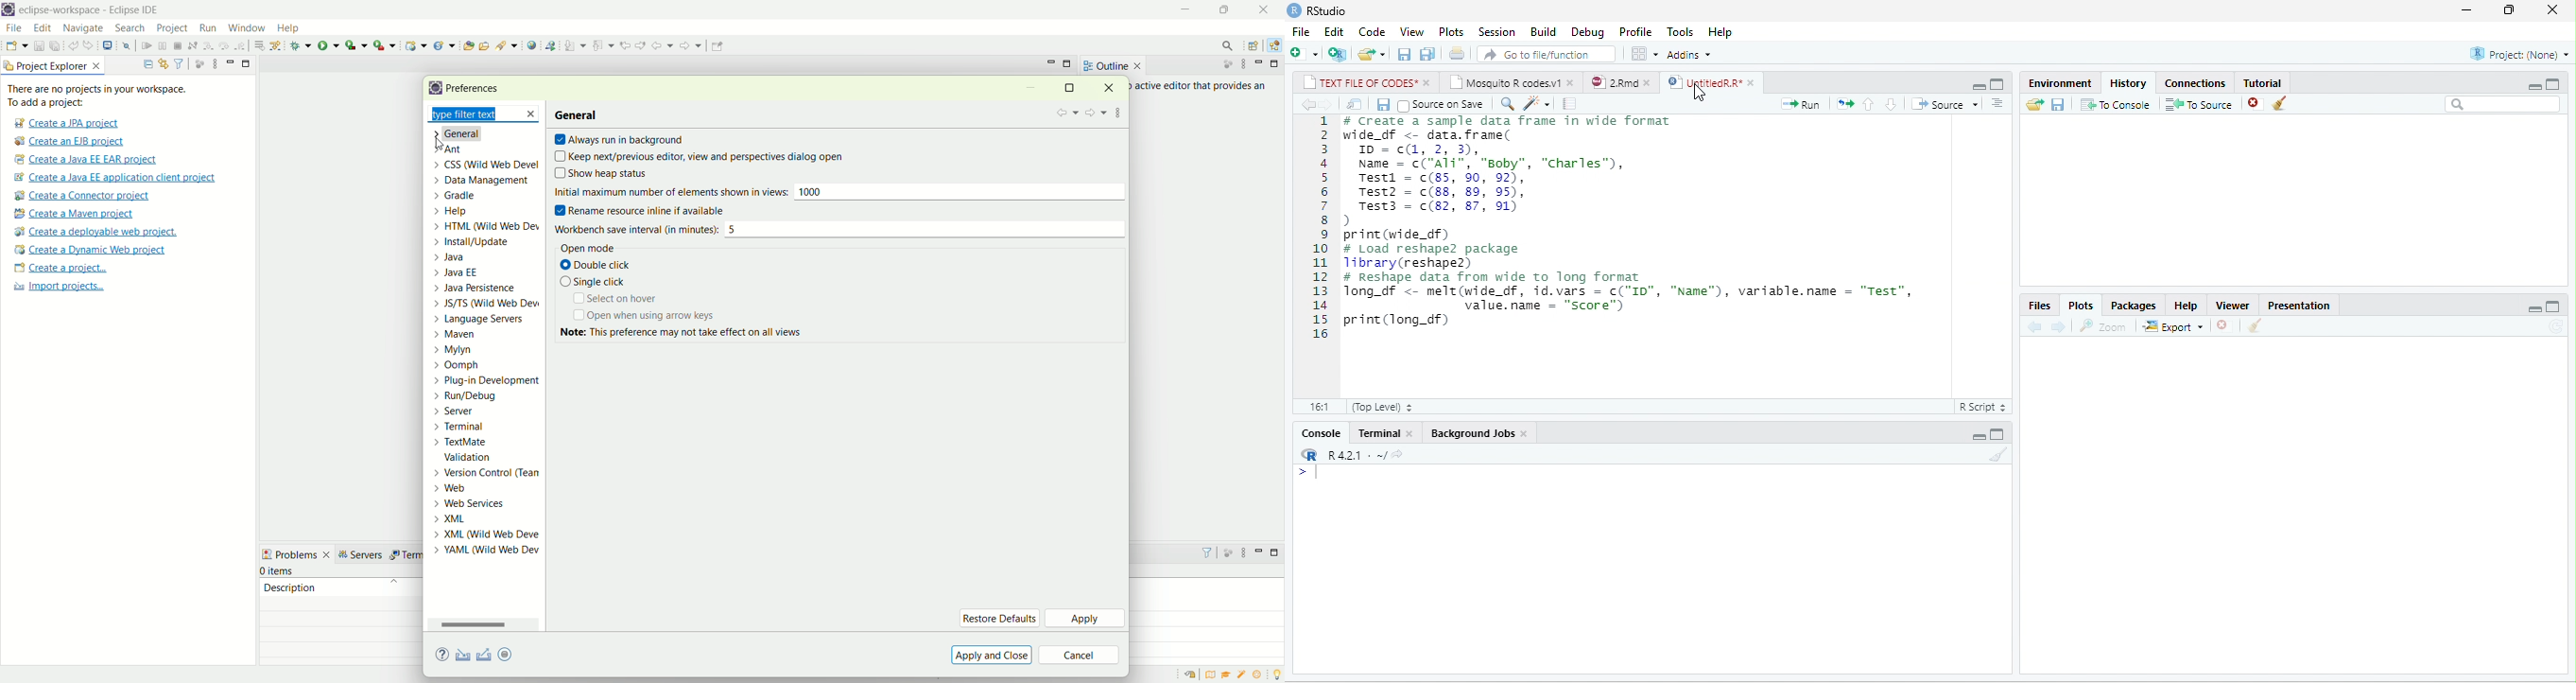  I want to click on minimize, so click(1051, 62).